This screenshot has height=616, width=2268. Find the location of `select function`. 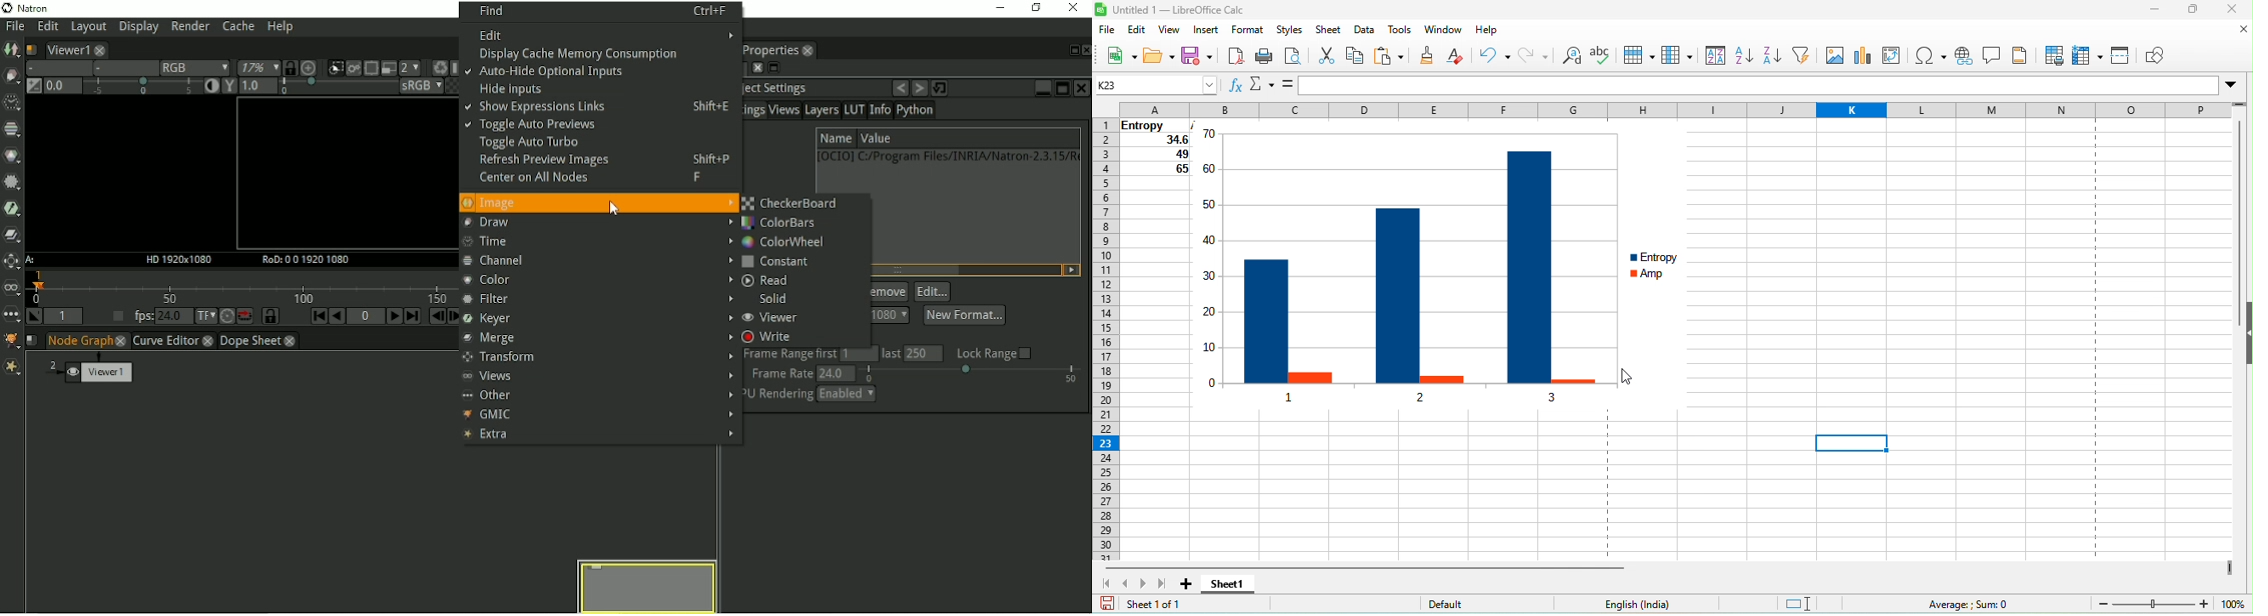

select function is located at coordinates (1260, 86).